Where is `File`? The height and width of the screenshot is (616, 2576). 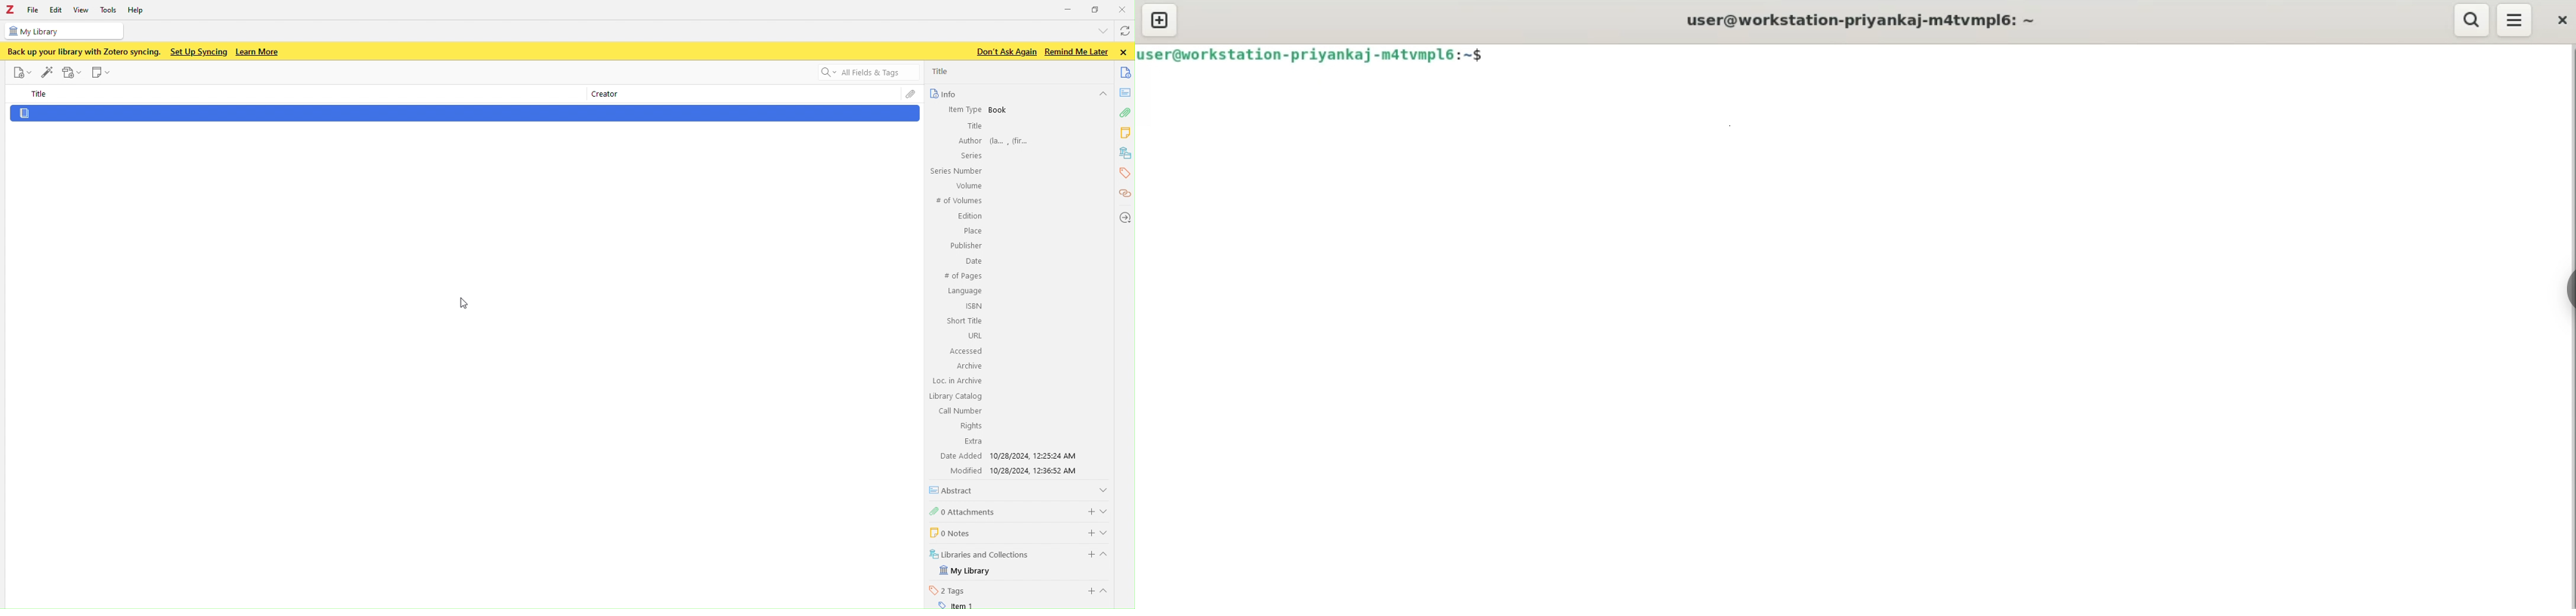 File is located at coordinates (21, 72).